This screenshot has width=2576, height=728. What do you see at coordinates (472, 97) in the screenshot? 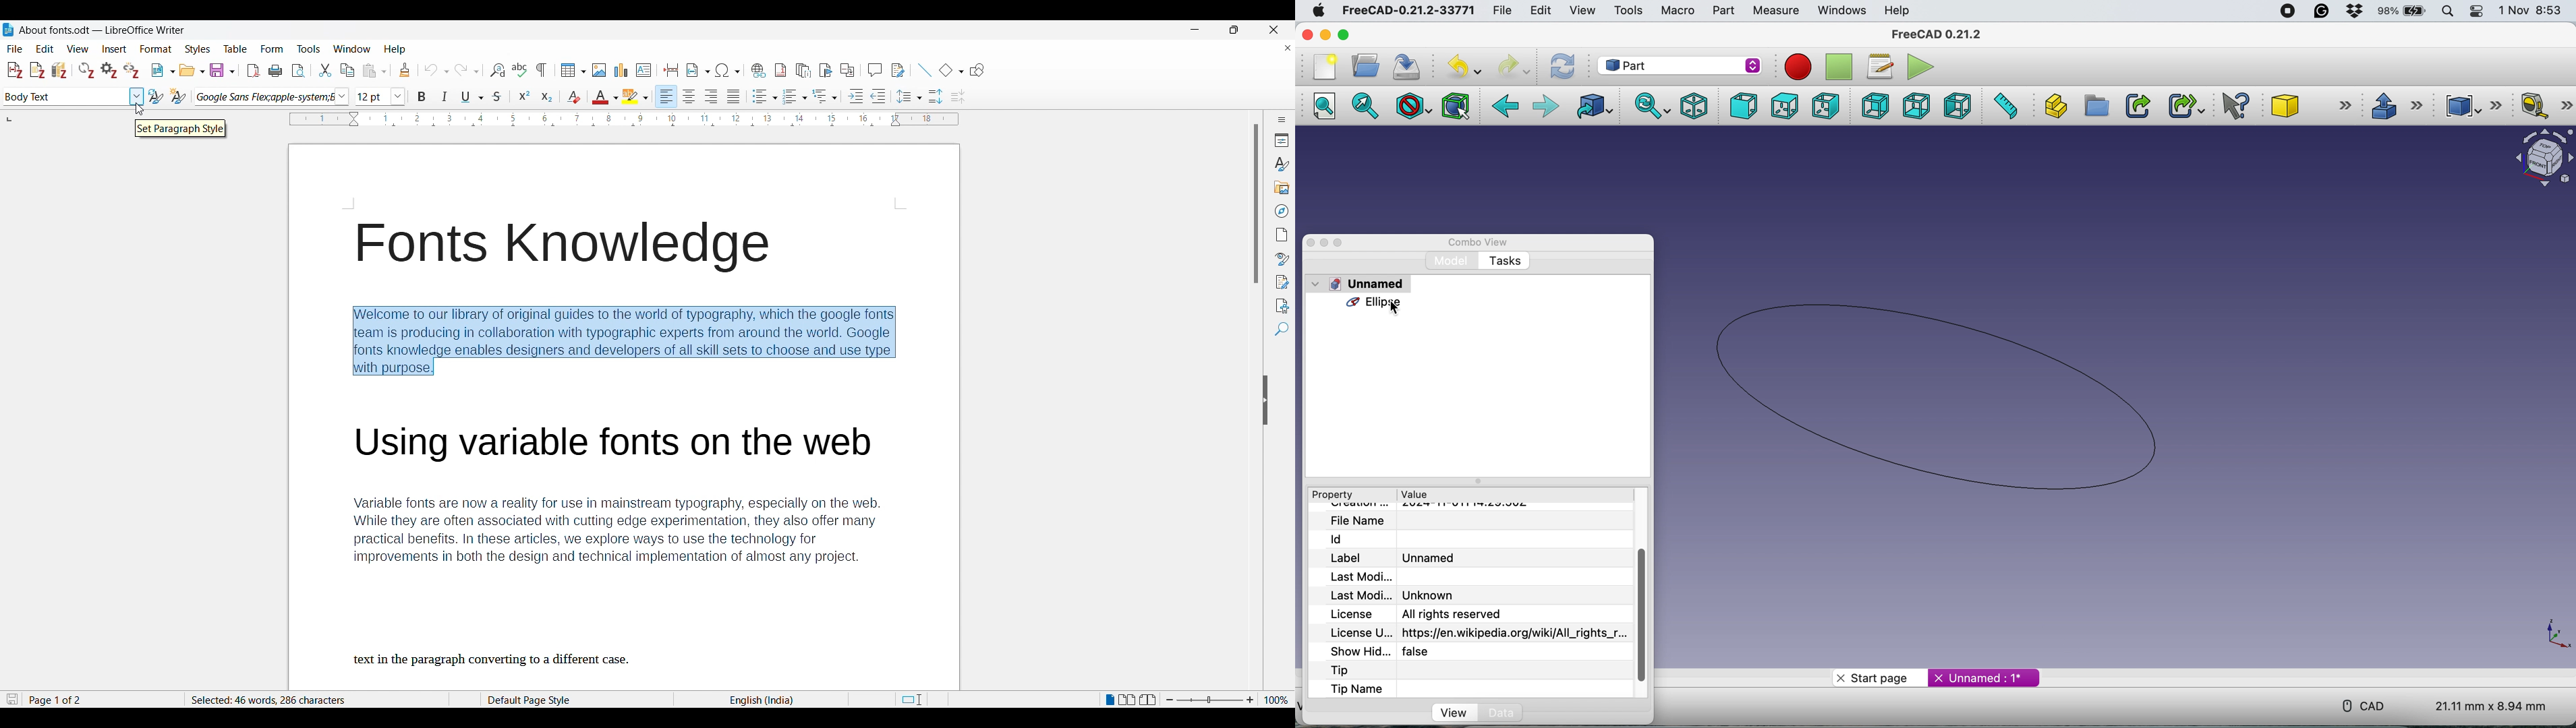
I see `Underline options` at bounding box center [472, 97].